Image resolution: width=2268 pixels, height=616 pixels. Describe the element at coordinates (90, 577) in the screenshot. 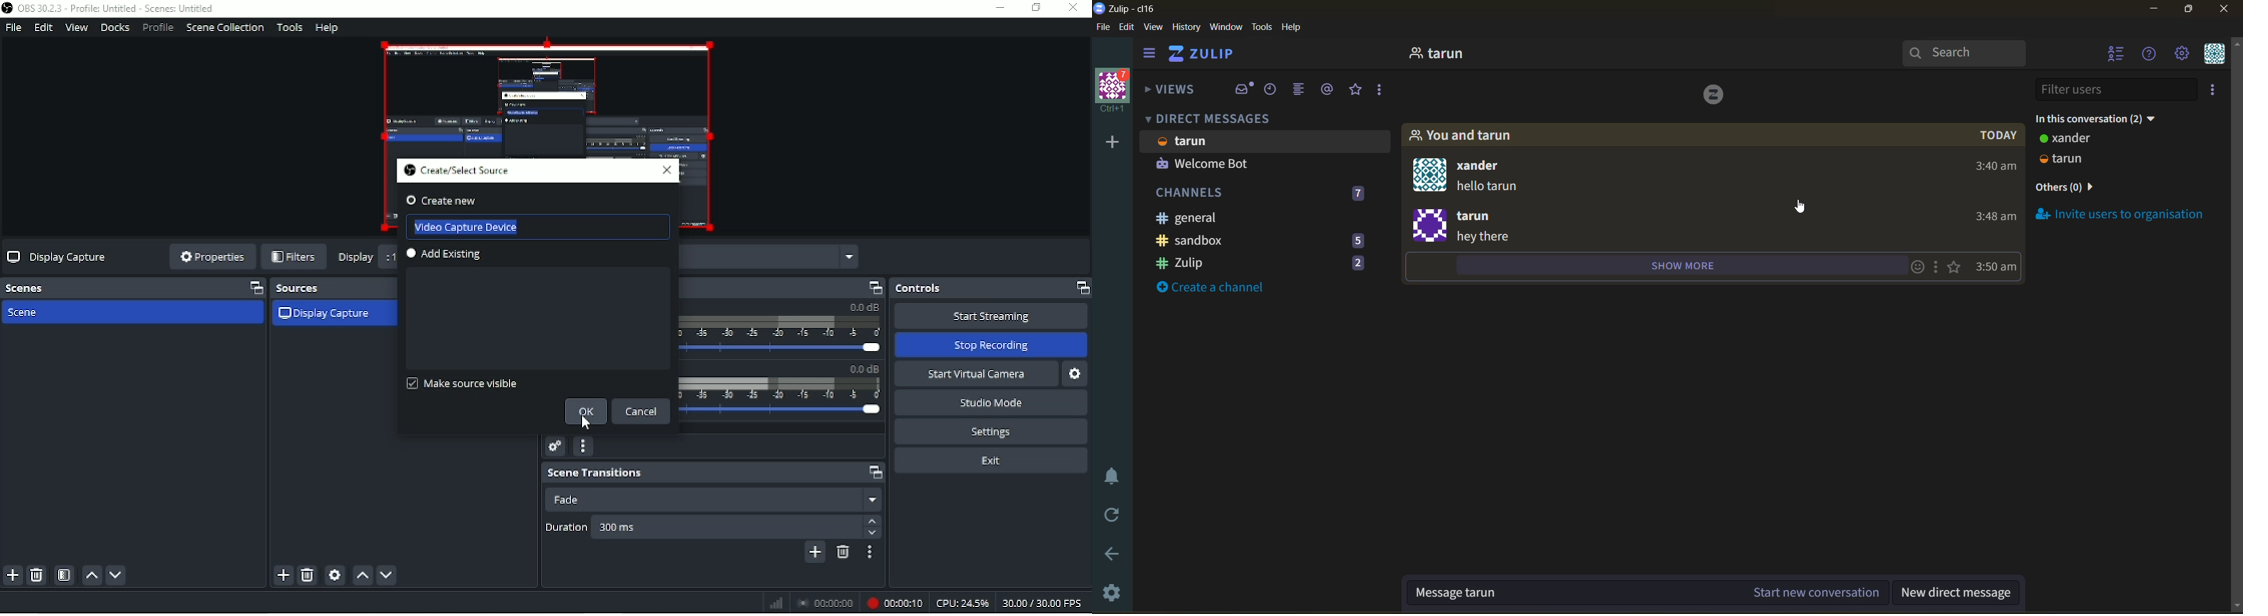

I see `Move scene up` at that location.